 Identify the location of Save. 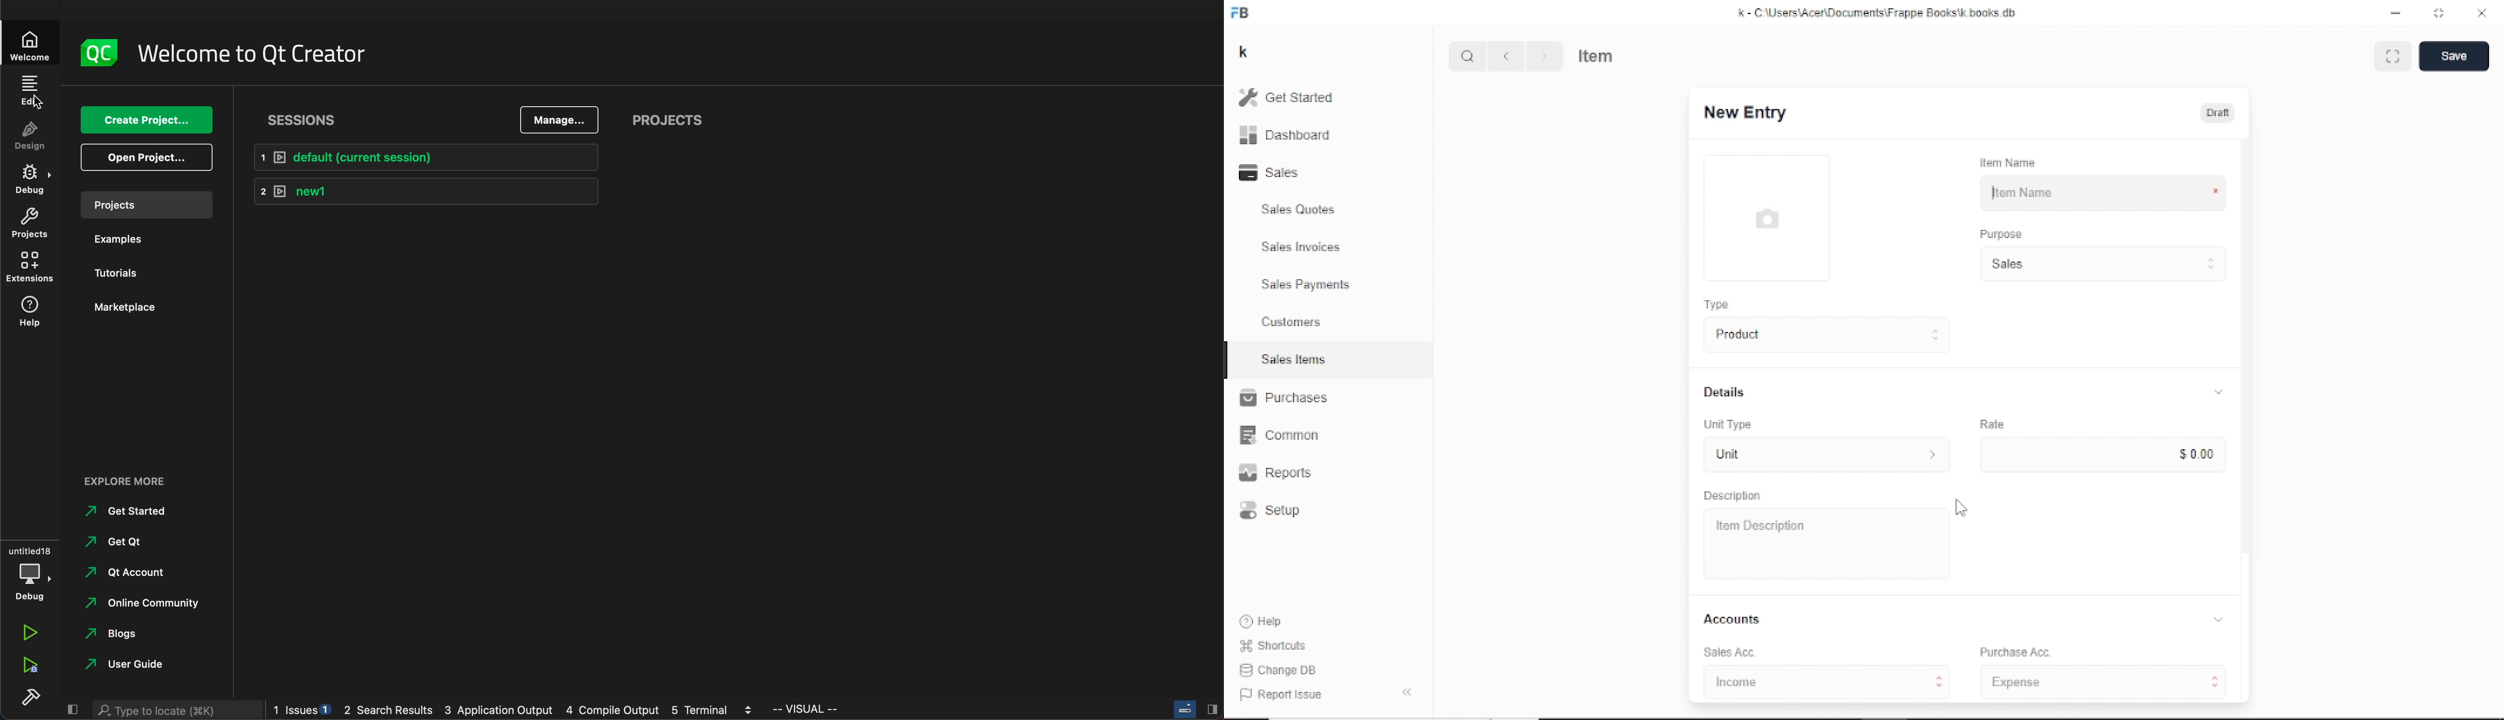
(2455, 56).